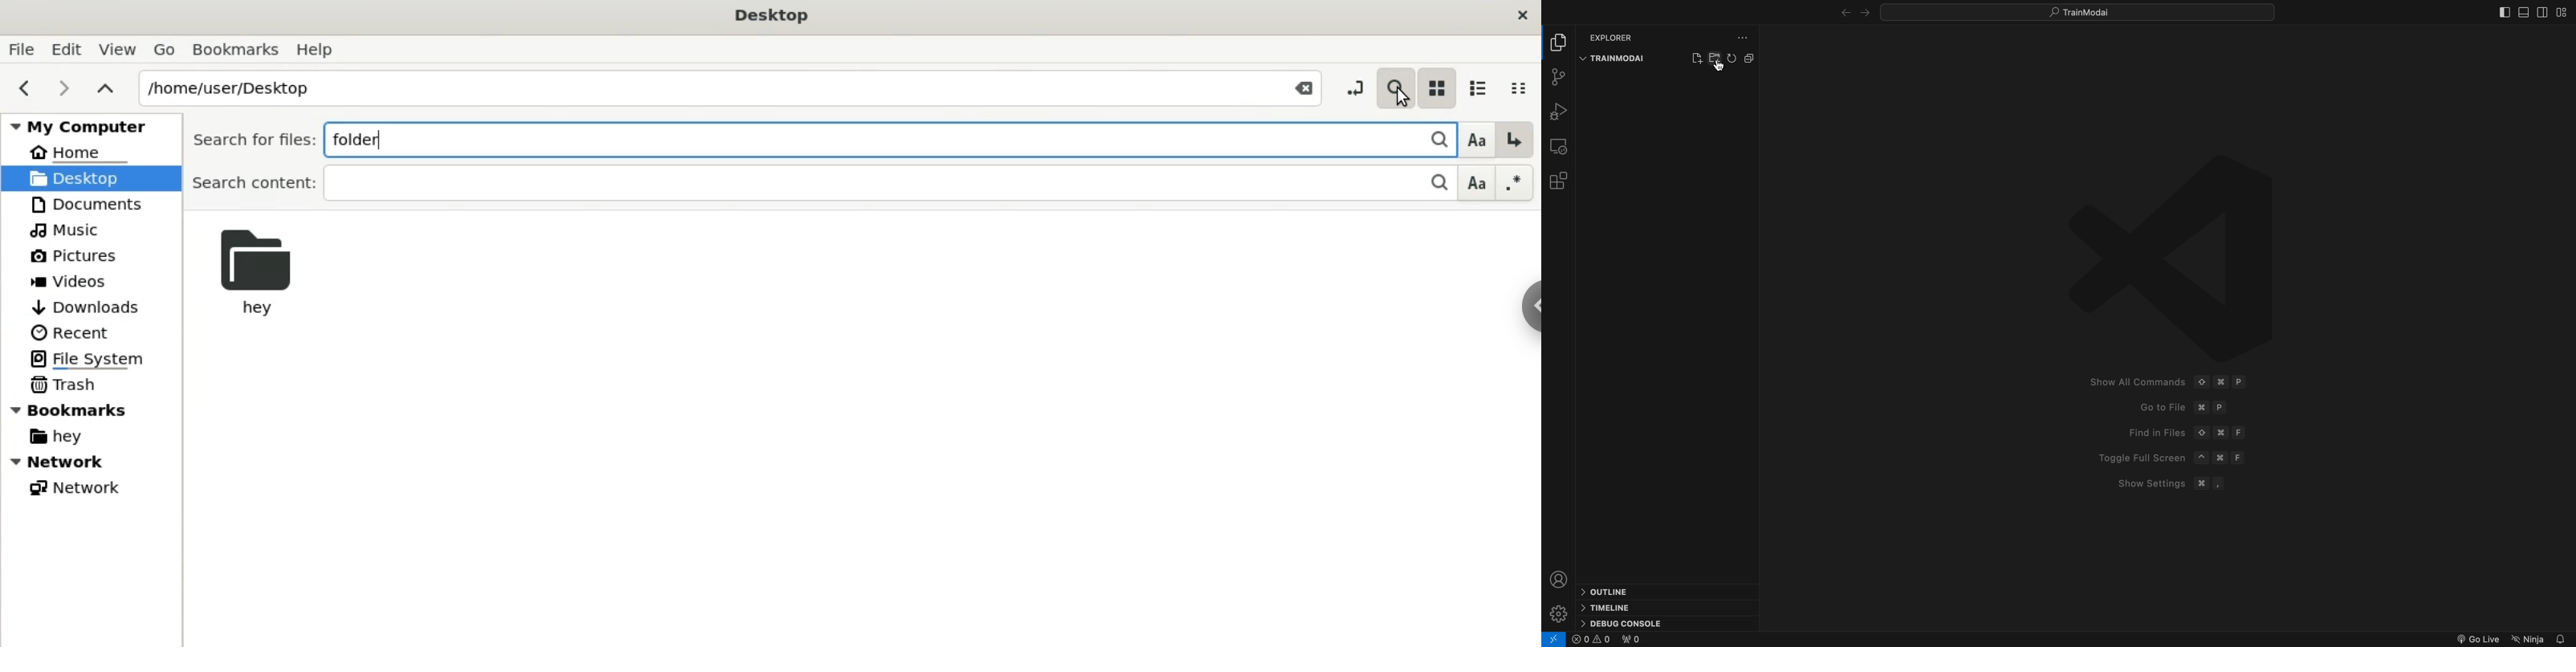  What do you see at coordinates (21, 48) in the screenshot?
I see `File` at bounding box center [21, 48].